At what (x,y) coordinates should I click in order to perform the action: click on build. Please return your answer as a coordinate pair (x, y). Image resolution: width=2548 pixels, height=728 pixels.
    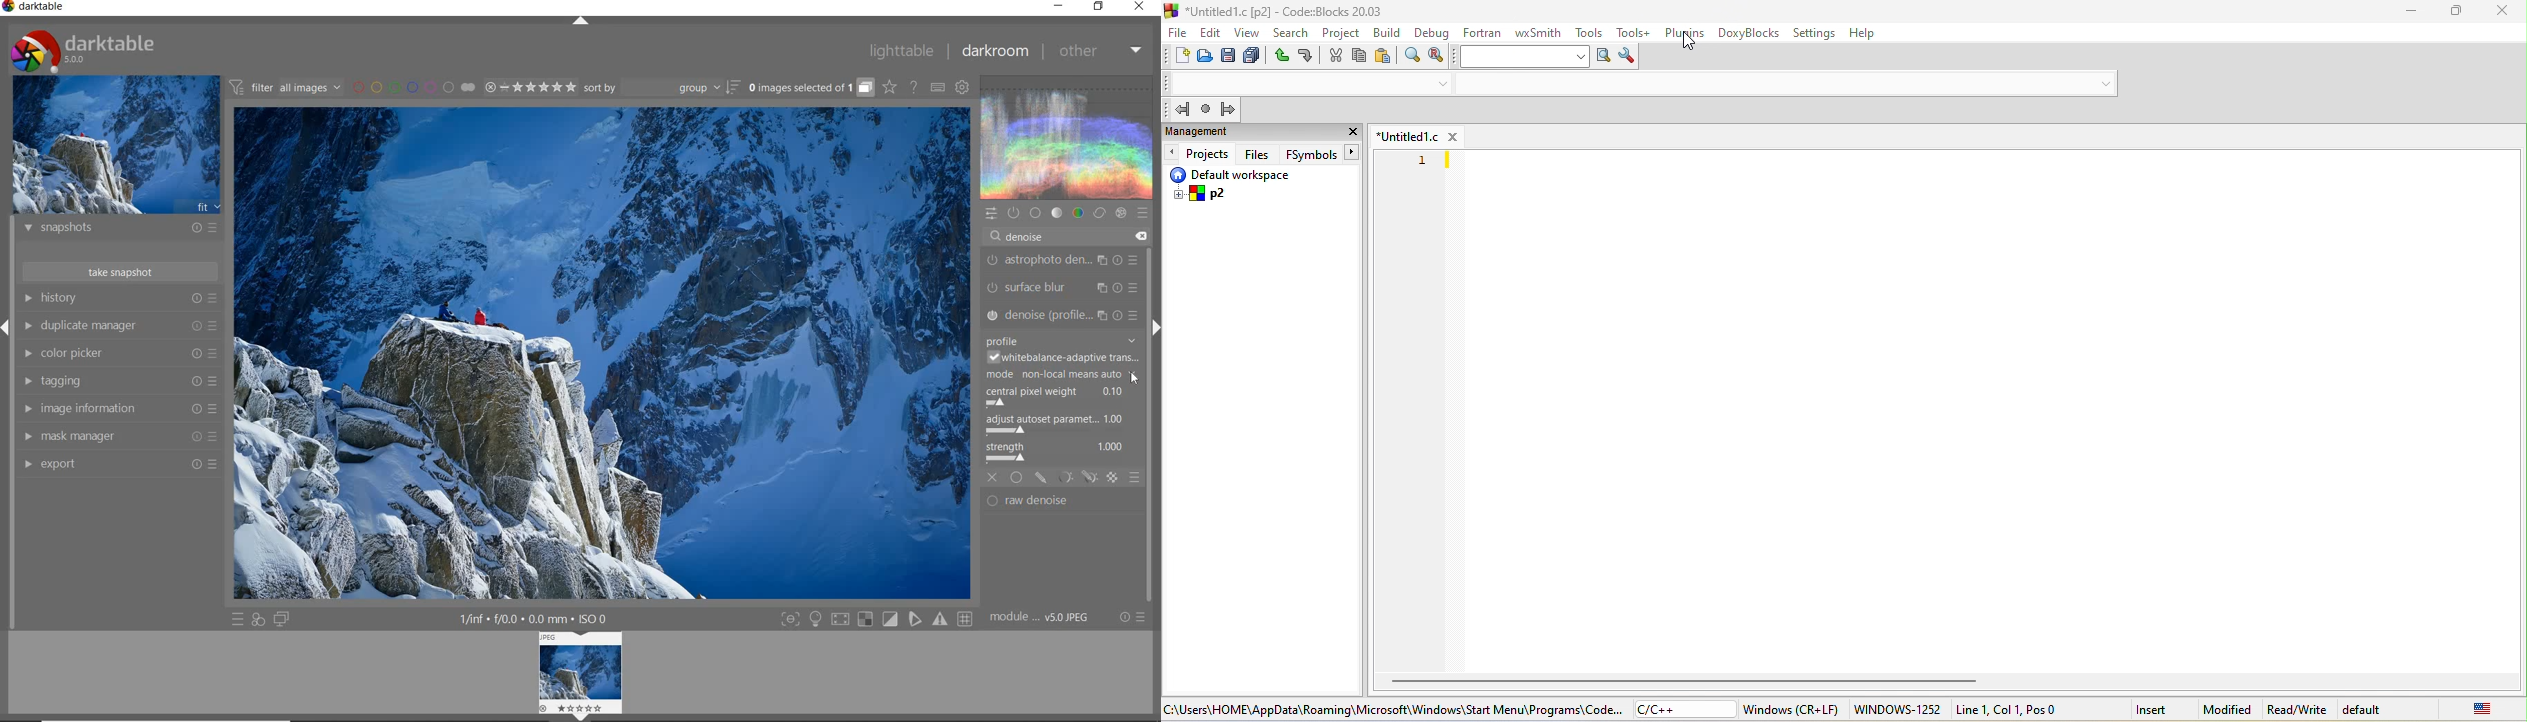
    Looking at the image, I should click on (1388, 32).